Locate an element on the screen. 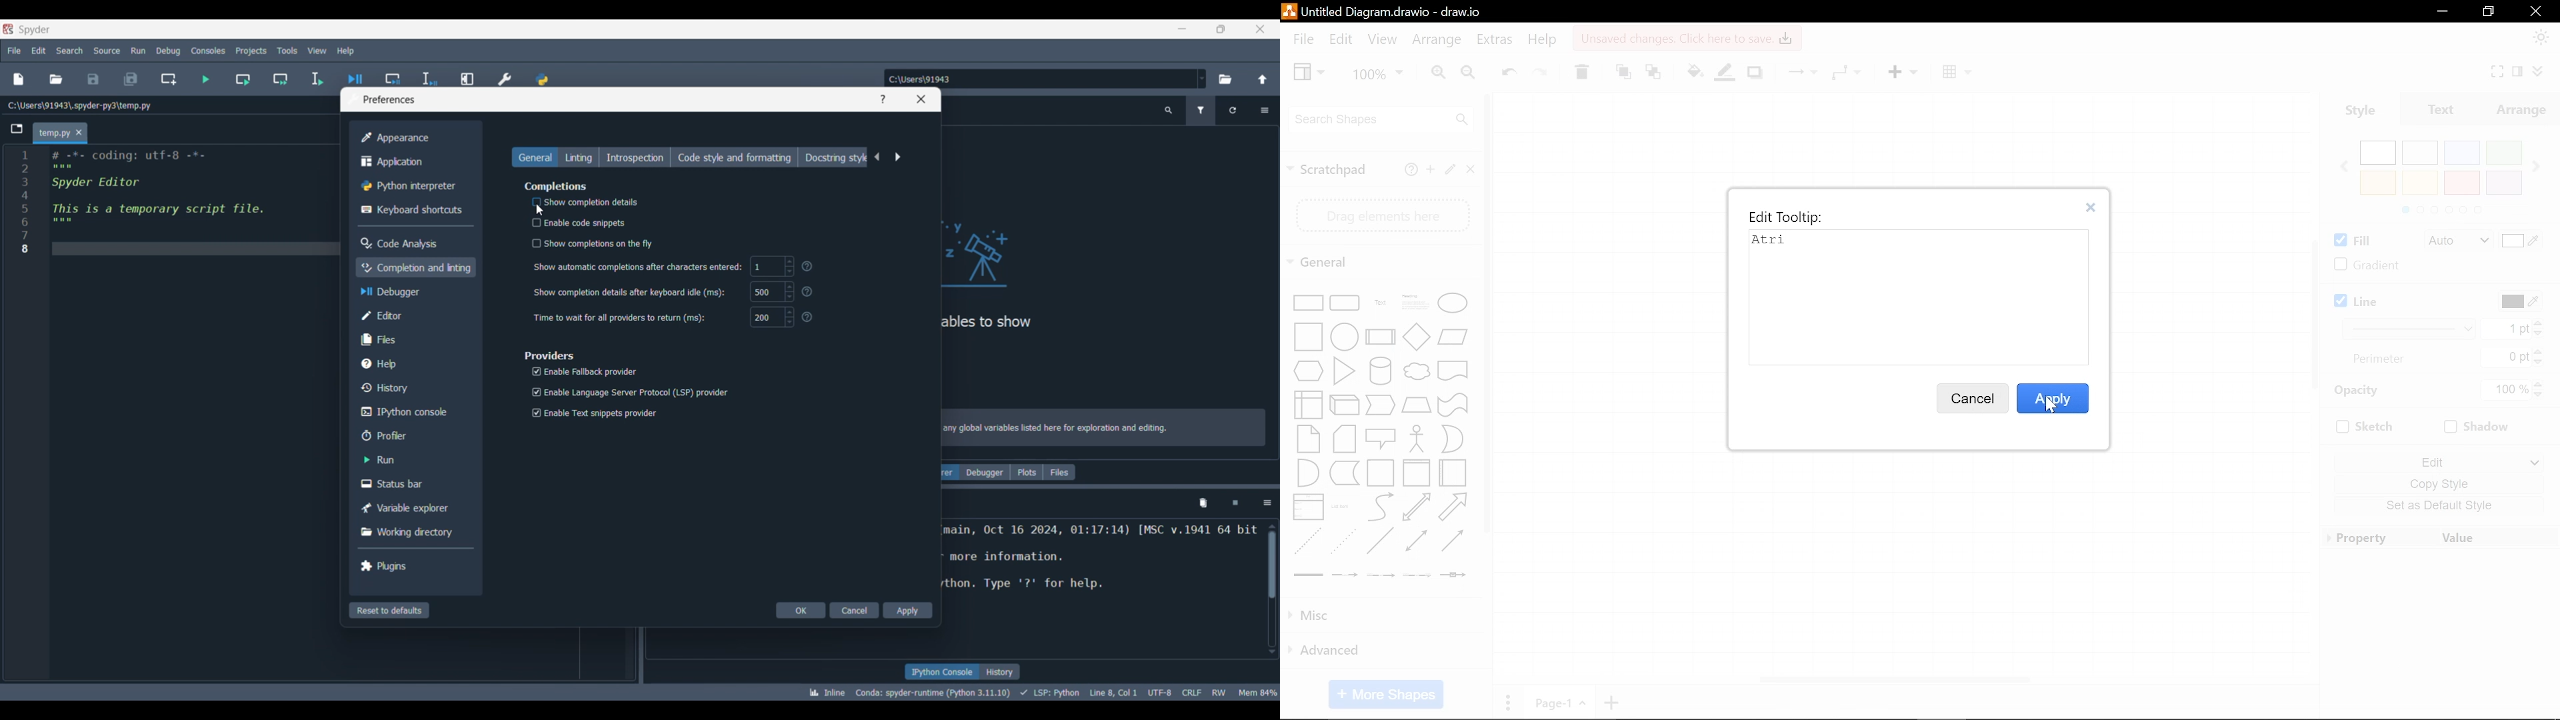 The height and width of the screenshot is (728, 2576). ‘Show automatic completions after characters entered is located at coordinates (638, 268).